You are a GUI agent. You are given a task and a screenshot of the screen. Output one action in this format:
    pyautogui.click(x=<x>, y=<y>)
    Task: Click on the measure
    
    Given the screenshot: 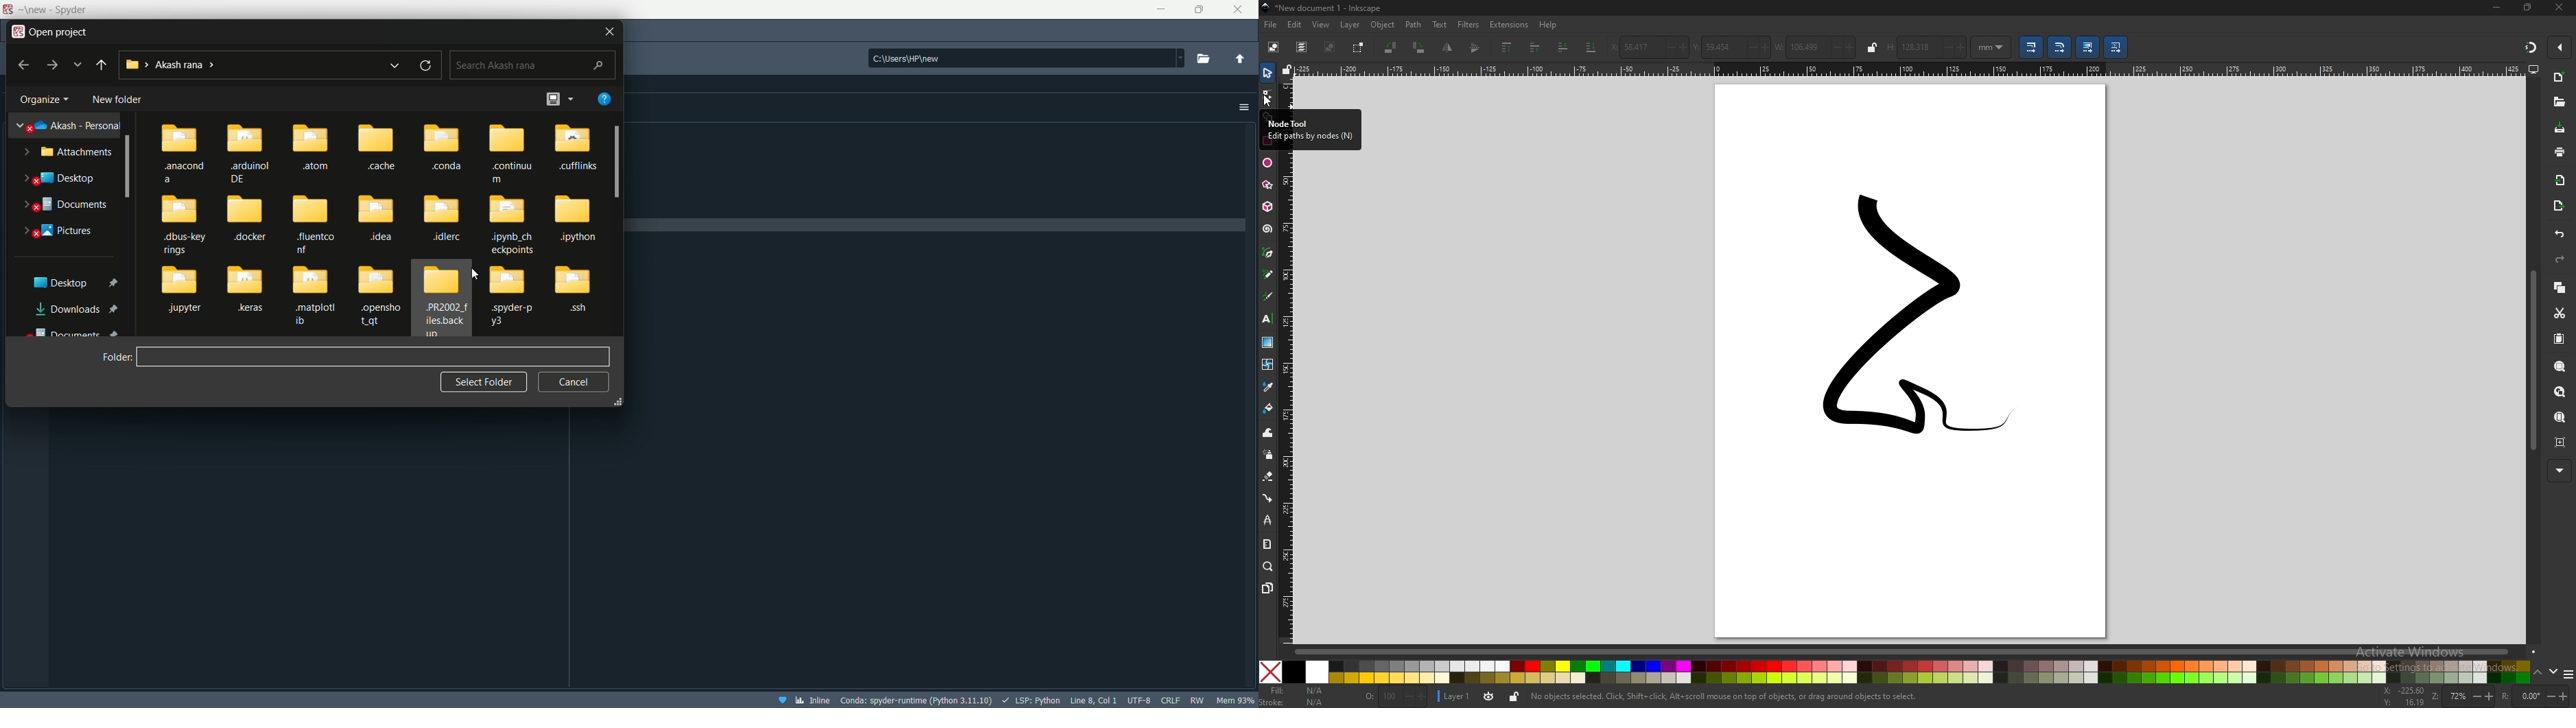 What is the action you would take?
    pyautogui.click(x=1267, y=545)
    